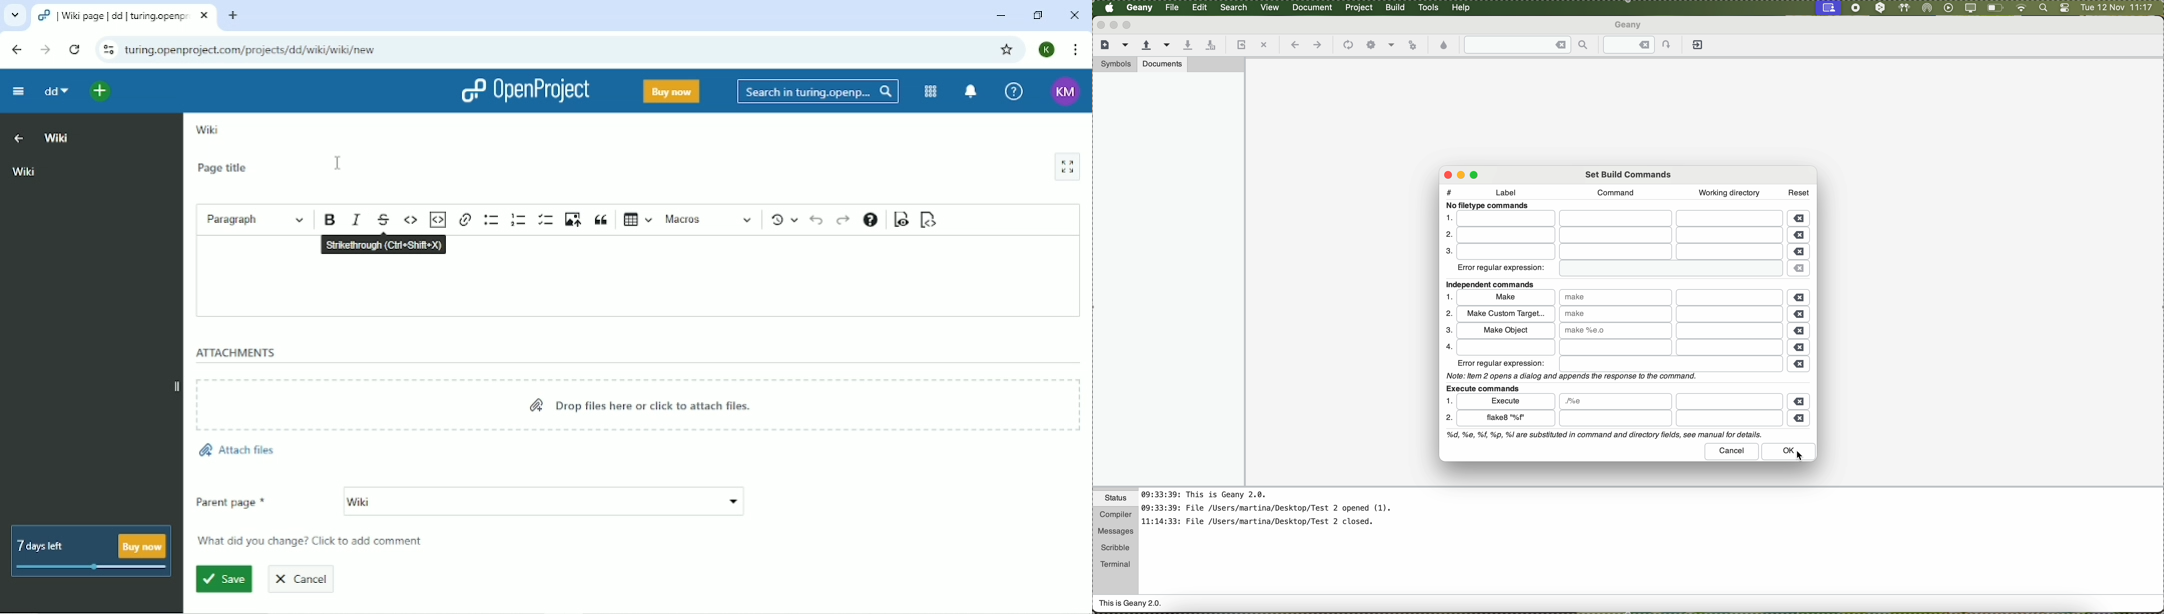 The height and width of the screenshot is (616, 2184). I want to click on Strikethrough, so click(381, 218).